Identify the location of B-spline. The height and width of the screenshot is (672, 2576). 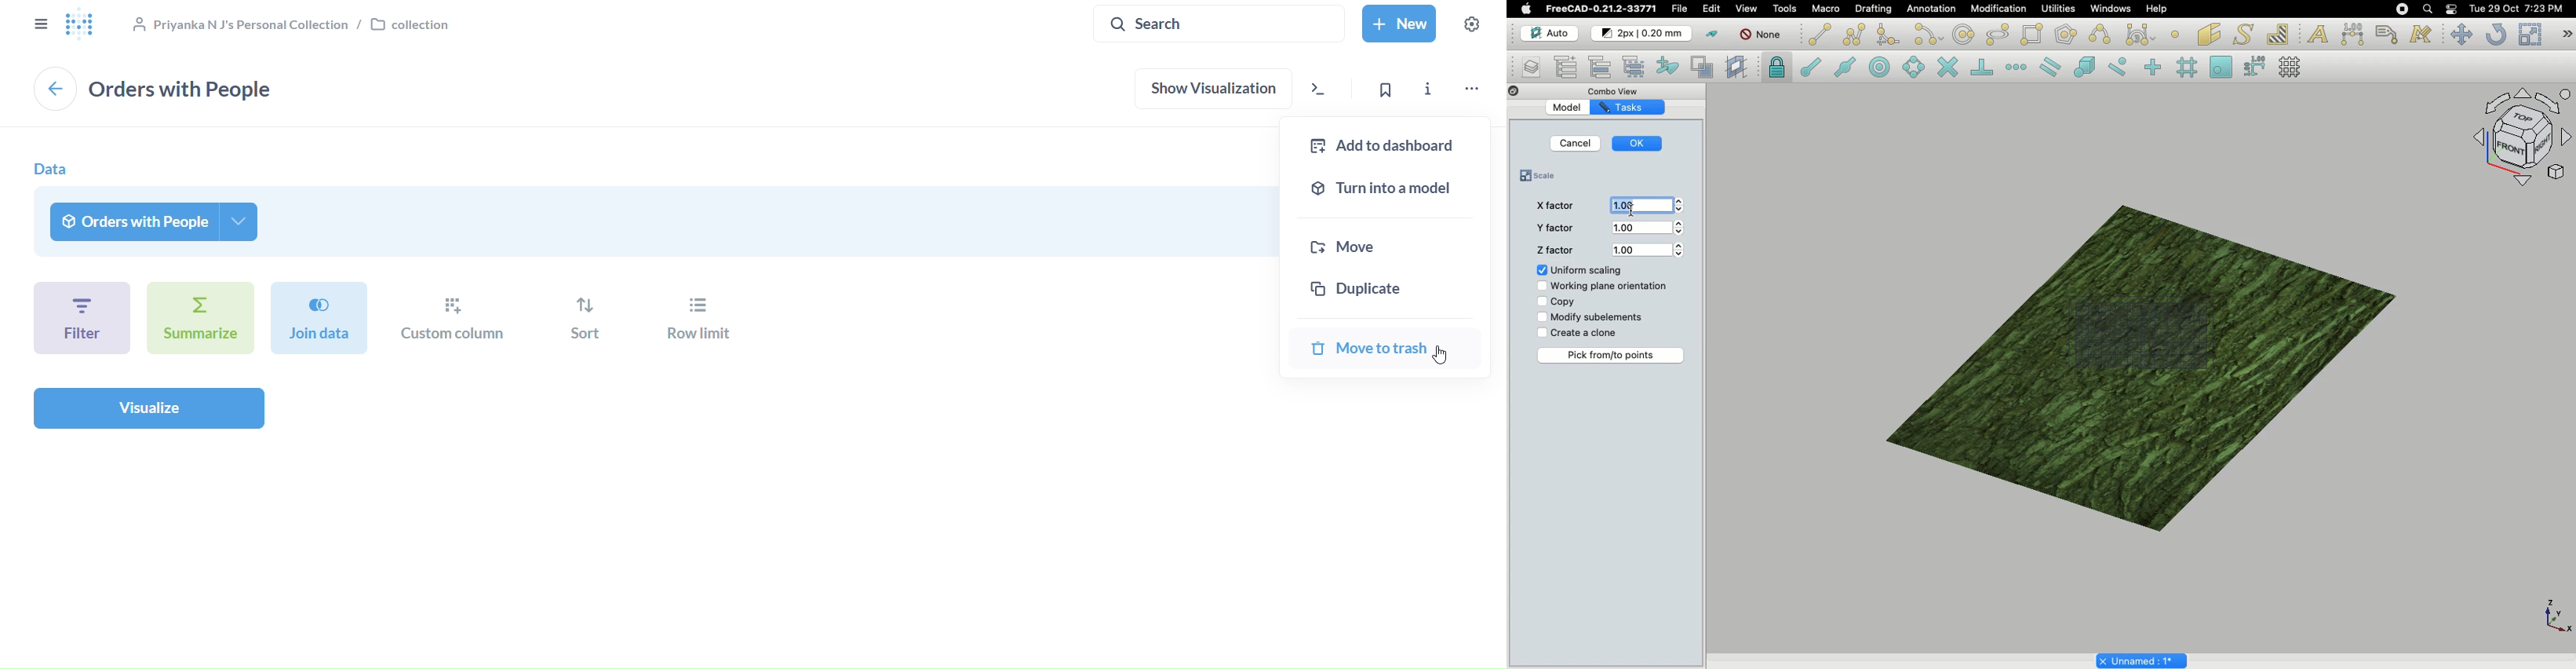
(2099, 34).